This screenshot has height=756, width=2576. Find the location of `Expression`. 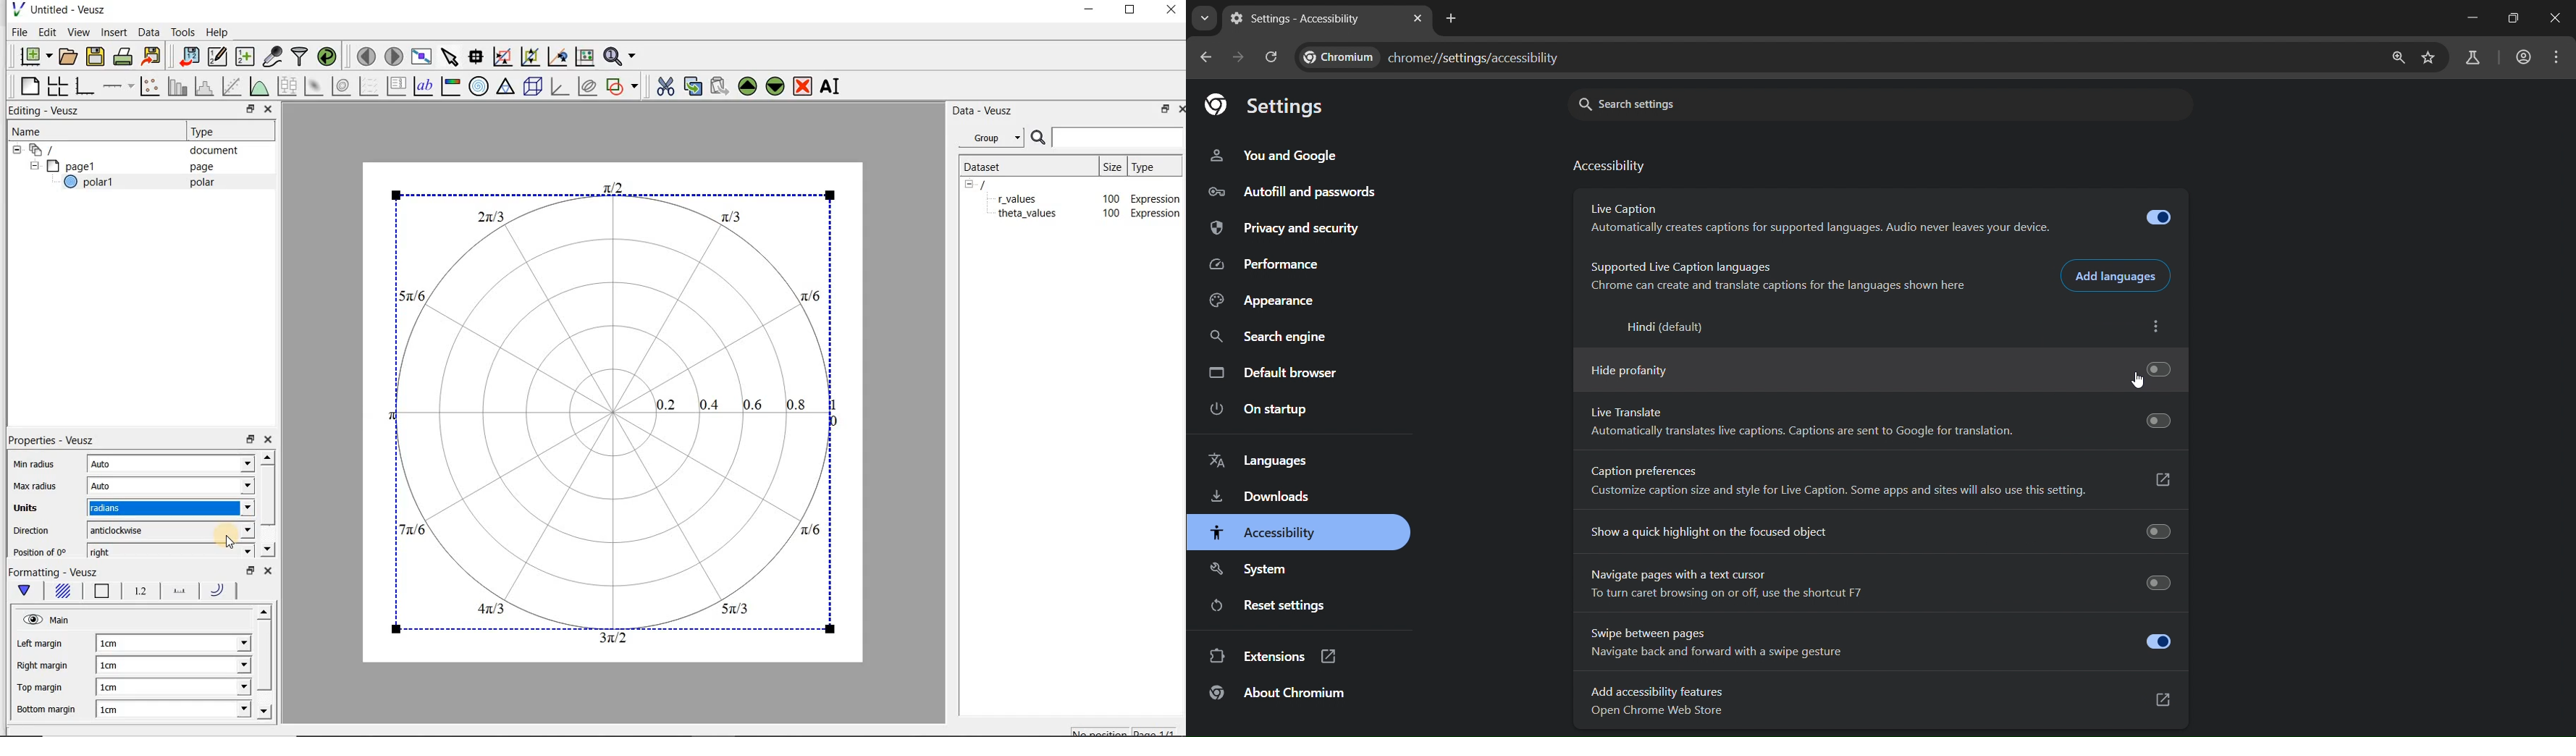

Expression is located at coordinates (1158, 213).